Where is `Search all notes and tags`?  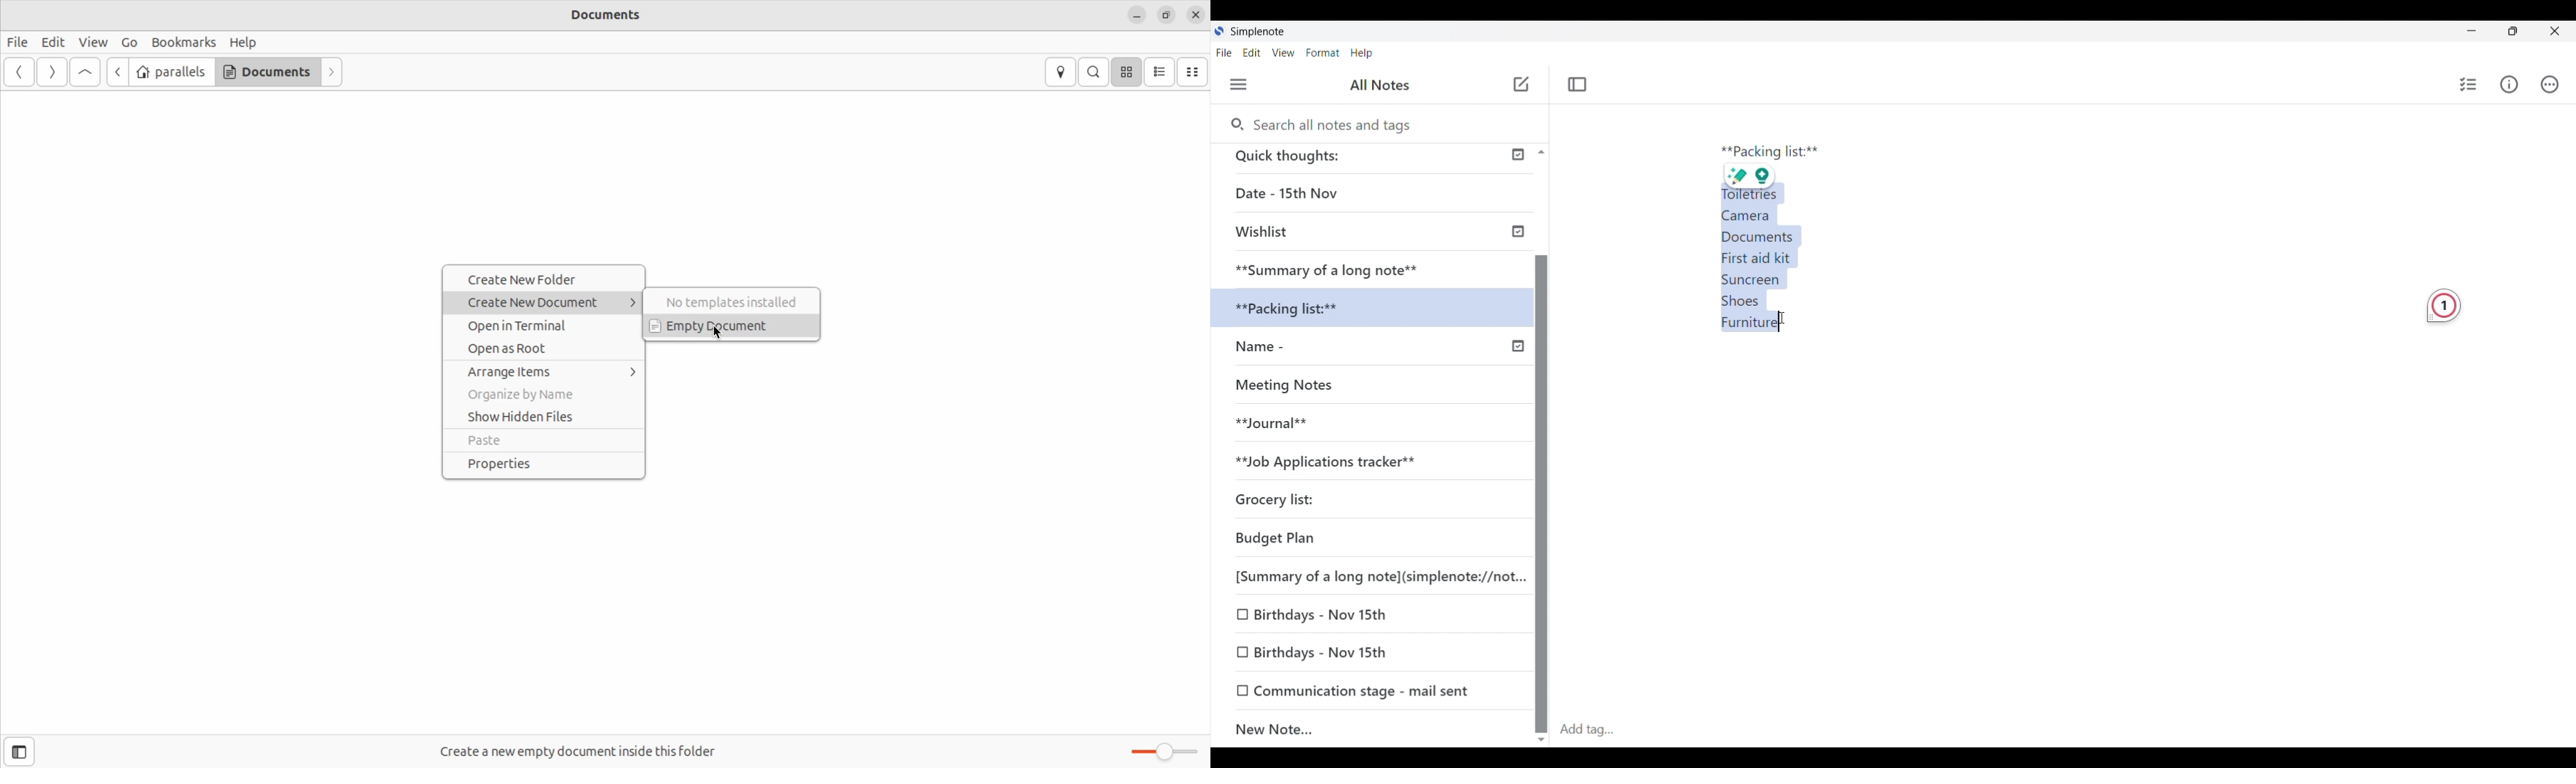 Search all notes and tags is located at coordinates (1336, 125).